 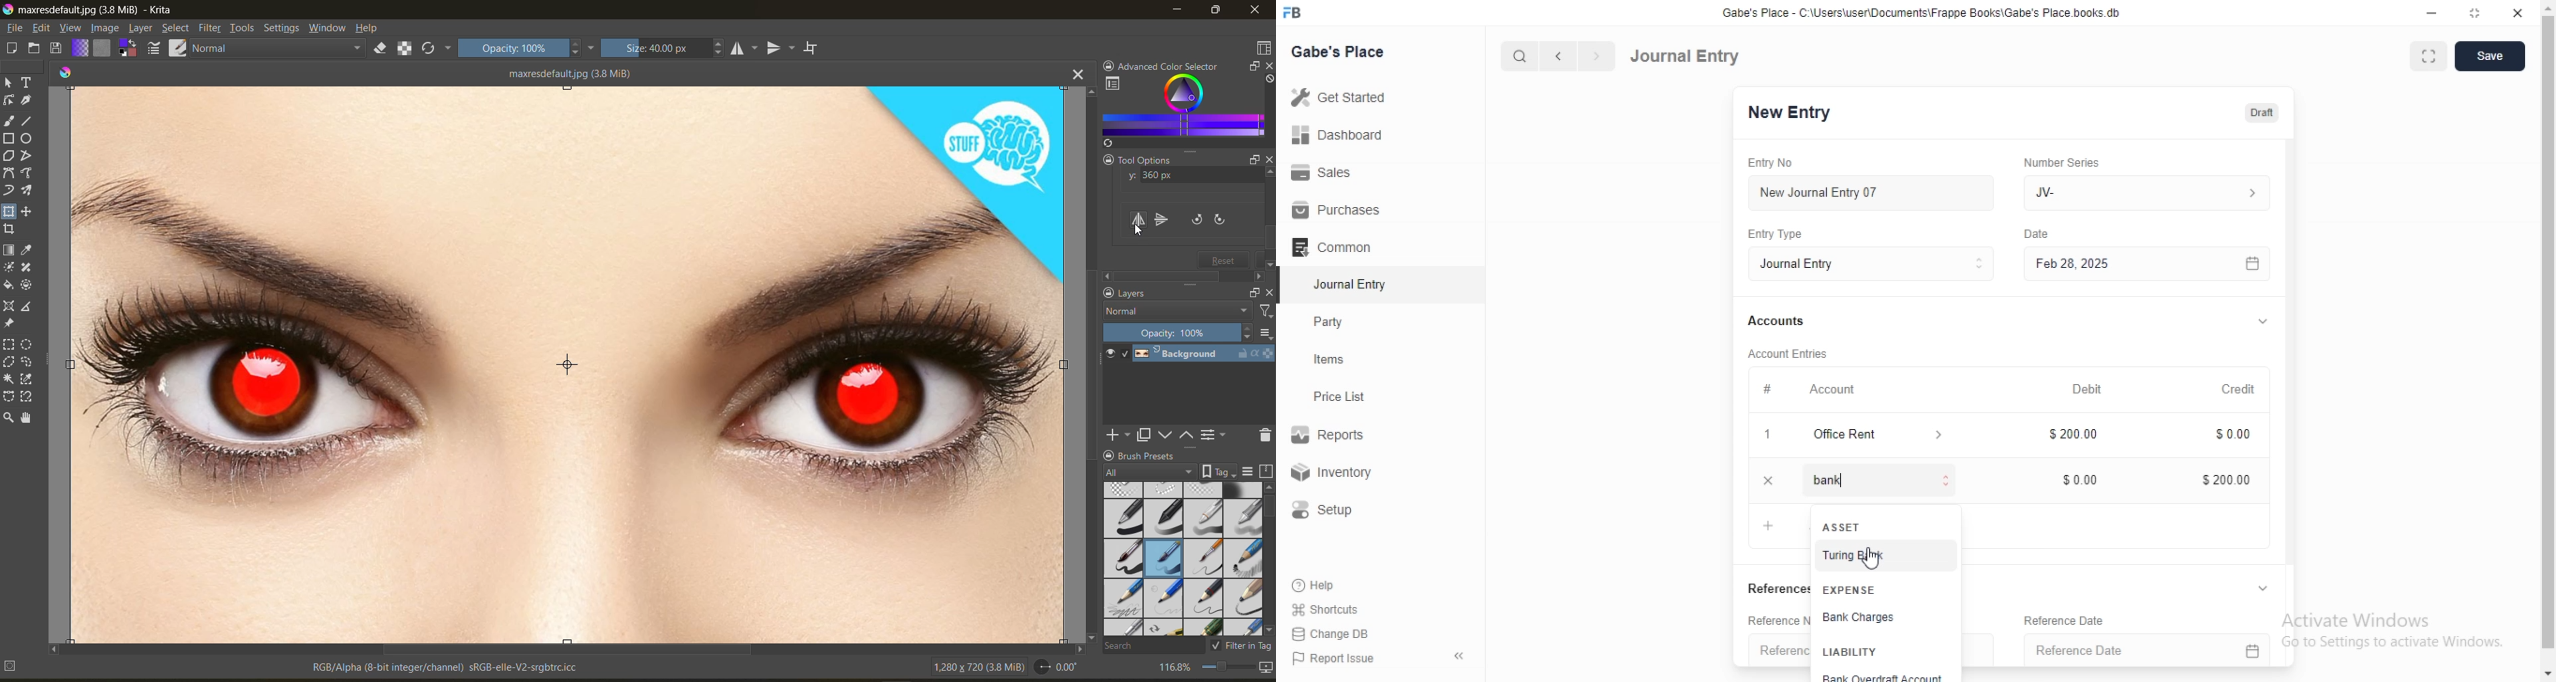 What do you see at coordinates (1797, 353) in the screenshot?
I see `‘Account Entries` at bounding box center [1797, 353].